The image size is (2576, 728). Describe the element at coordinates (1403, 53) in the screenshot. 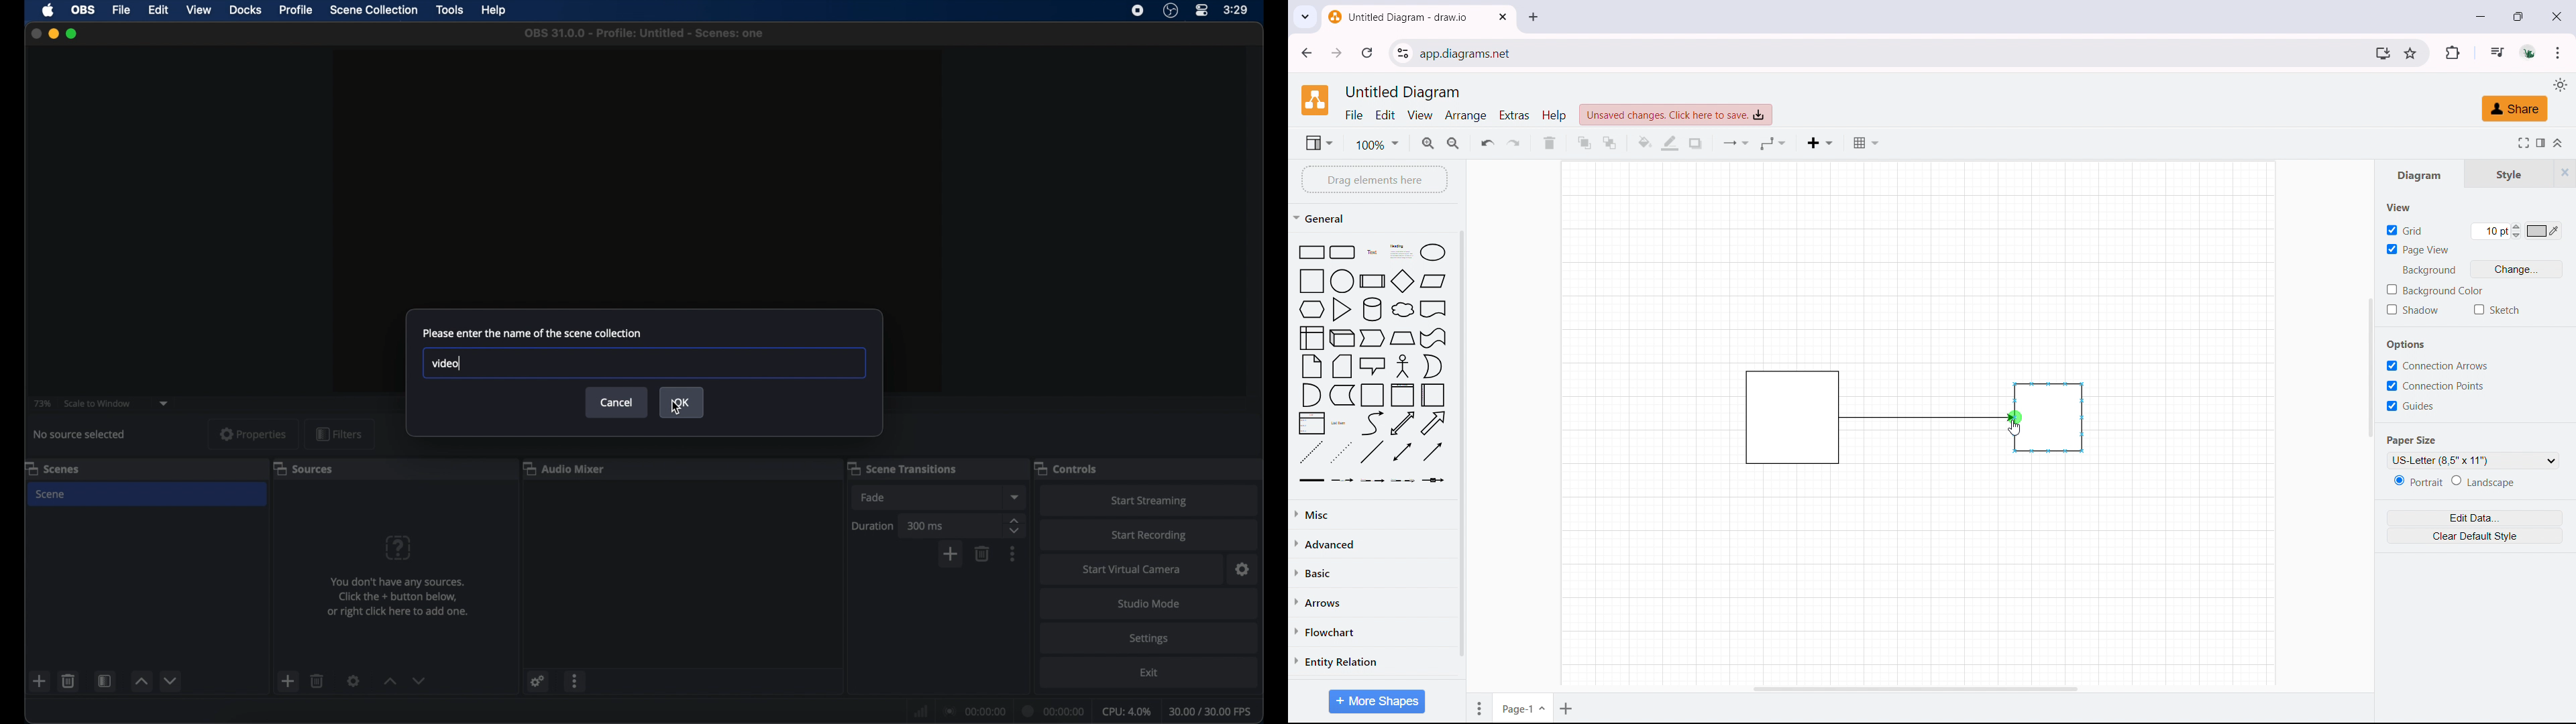

I see `view site information` at that location.